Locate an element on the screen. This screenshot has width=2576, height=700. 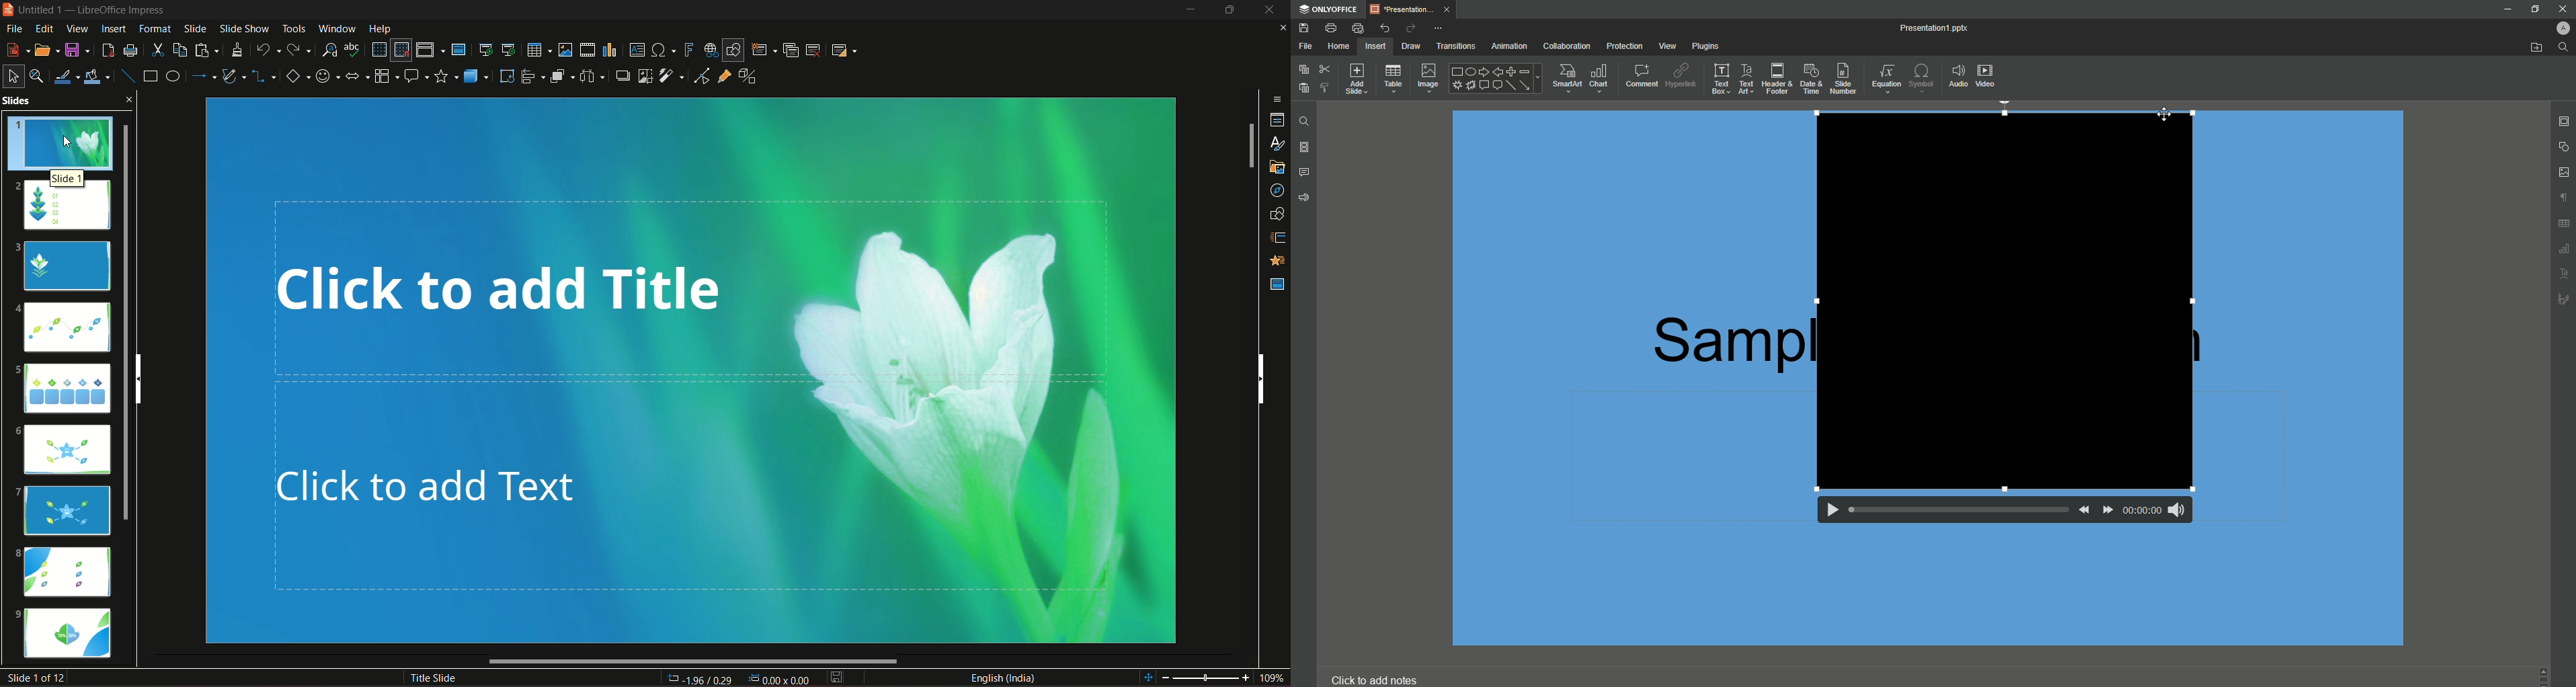
Image is located at coordinates (1427, 79).